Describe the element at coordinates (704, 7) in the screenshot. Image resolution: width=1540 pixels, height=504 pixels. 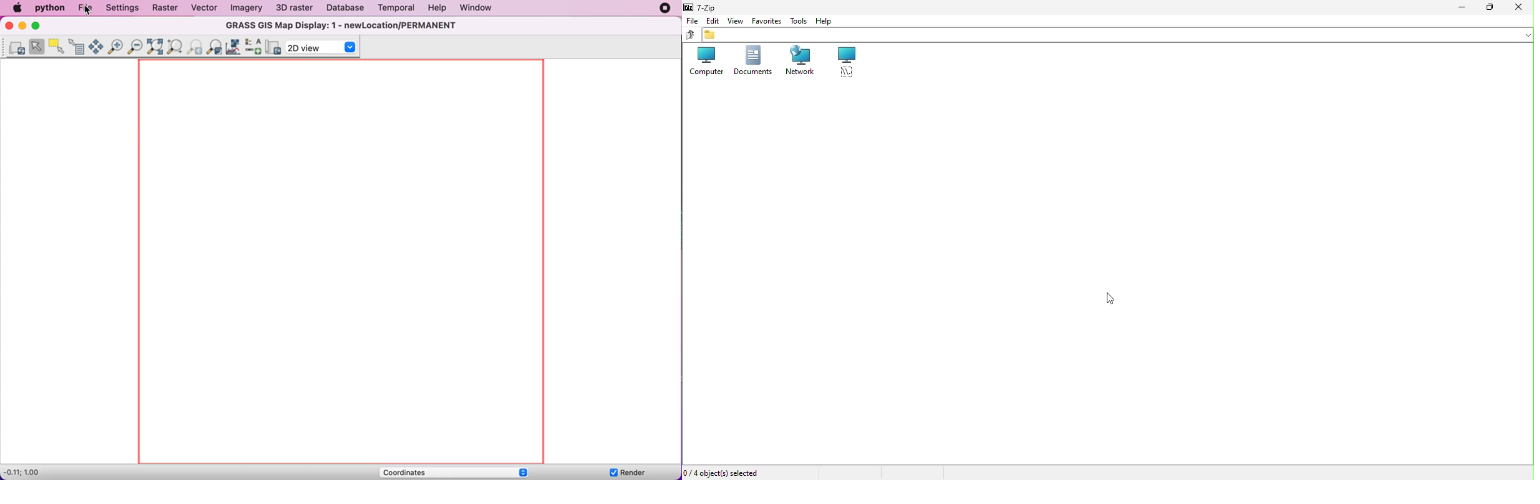
I see `7-zip` at that location.